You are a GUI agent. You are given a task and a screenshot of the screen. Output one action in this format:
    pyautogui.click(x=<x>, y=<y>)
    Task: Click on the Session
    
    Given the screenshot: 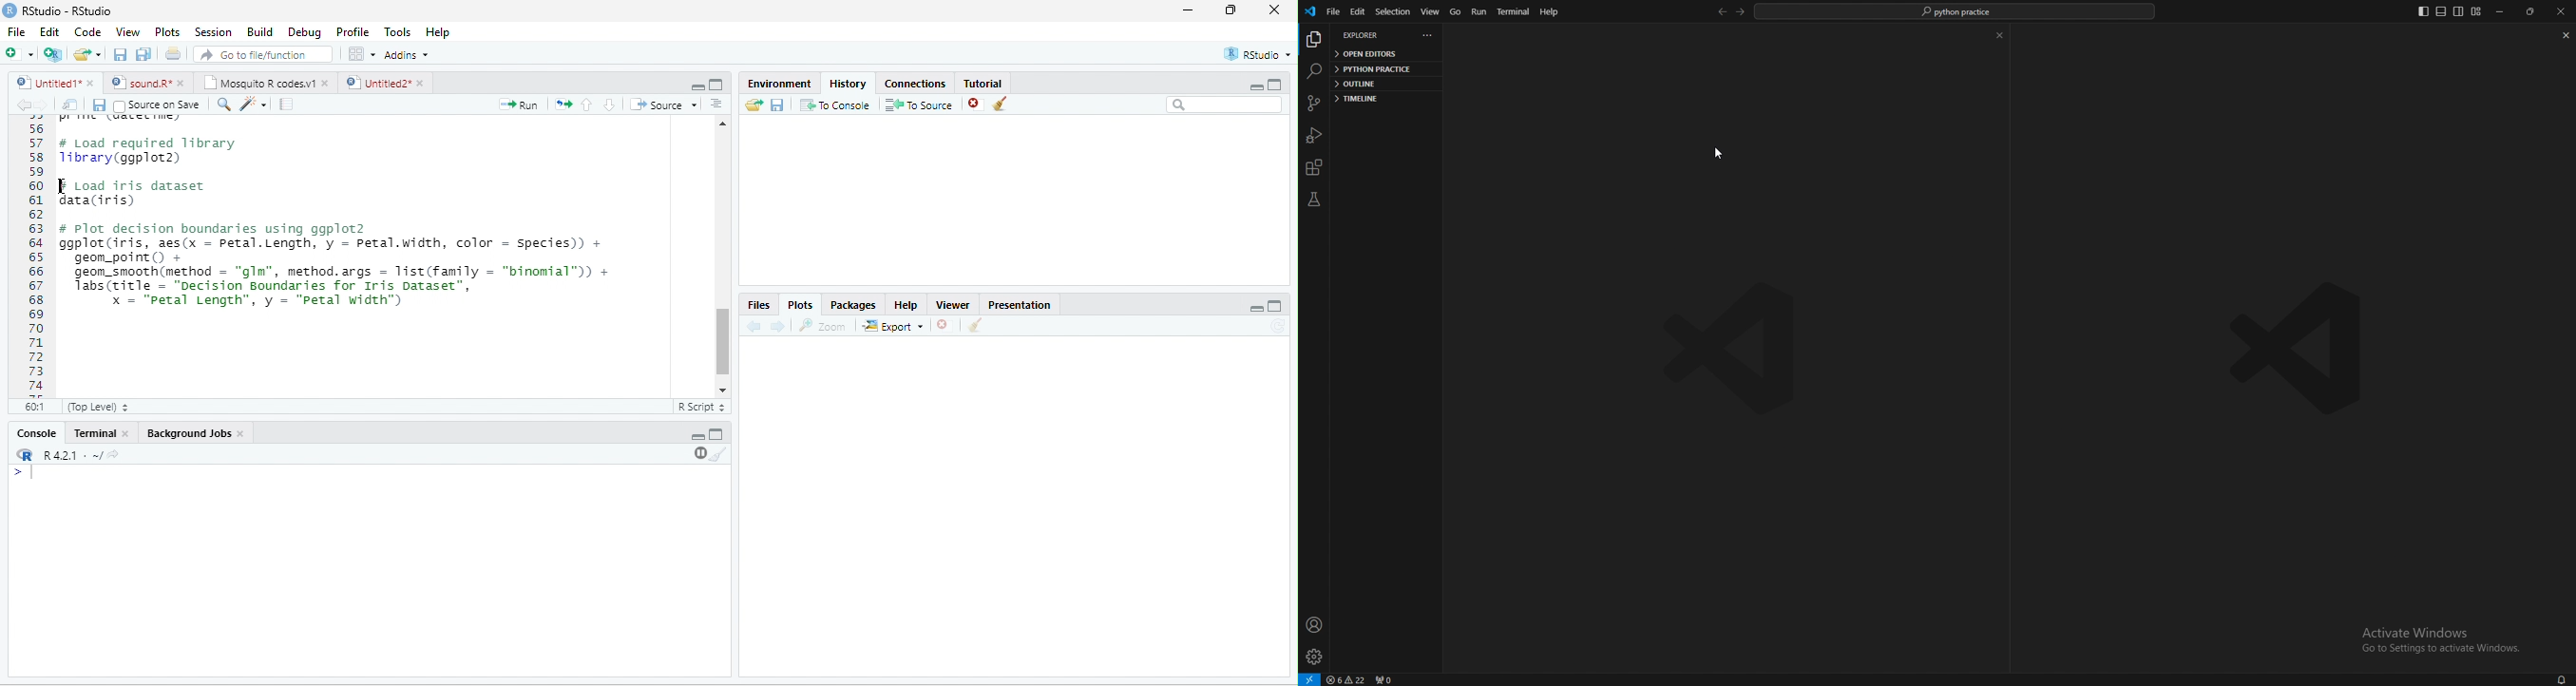 What is the action you would take?
    pyautogui.click(x=215, y=33)
    